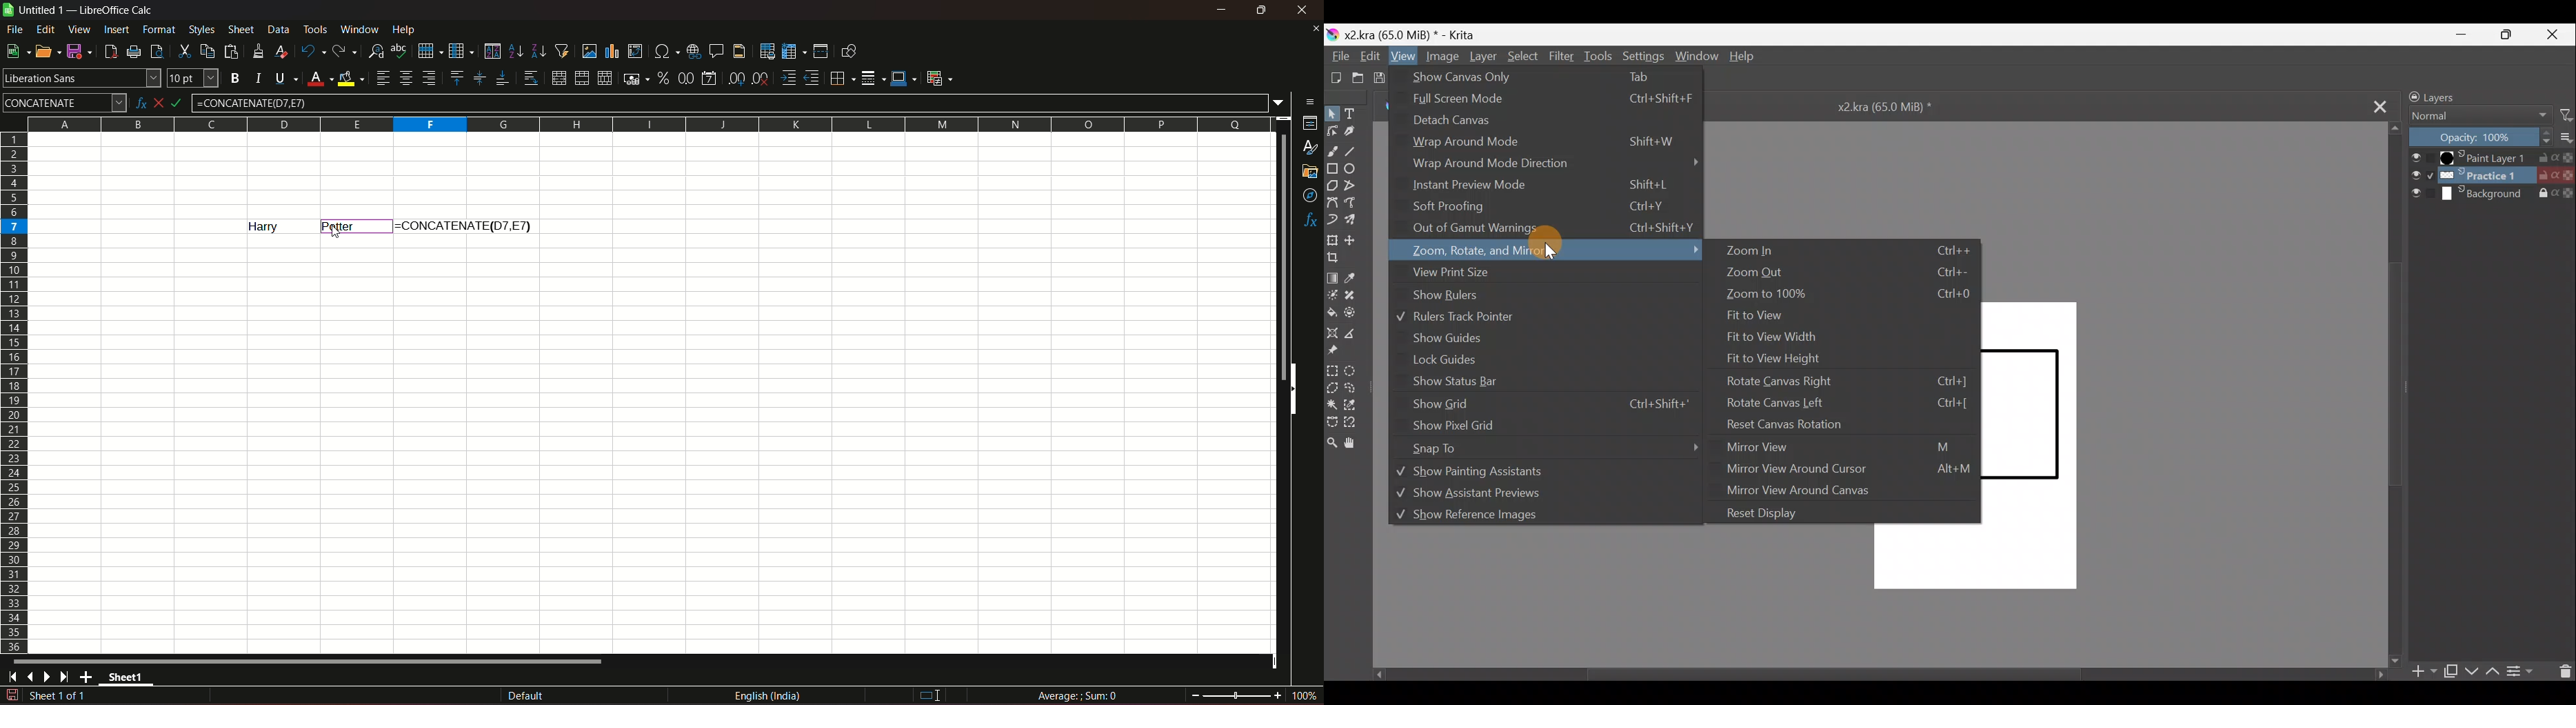  I want to click on Lock guides, so click(1446, 361).